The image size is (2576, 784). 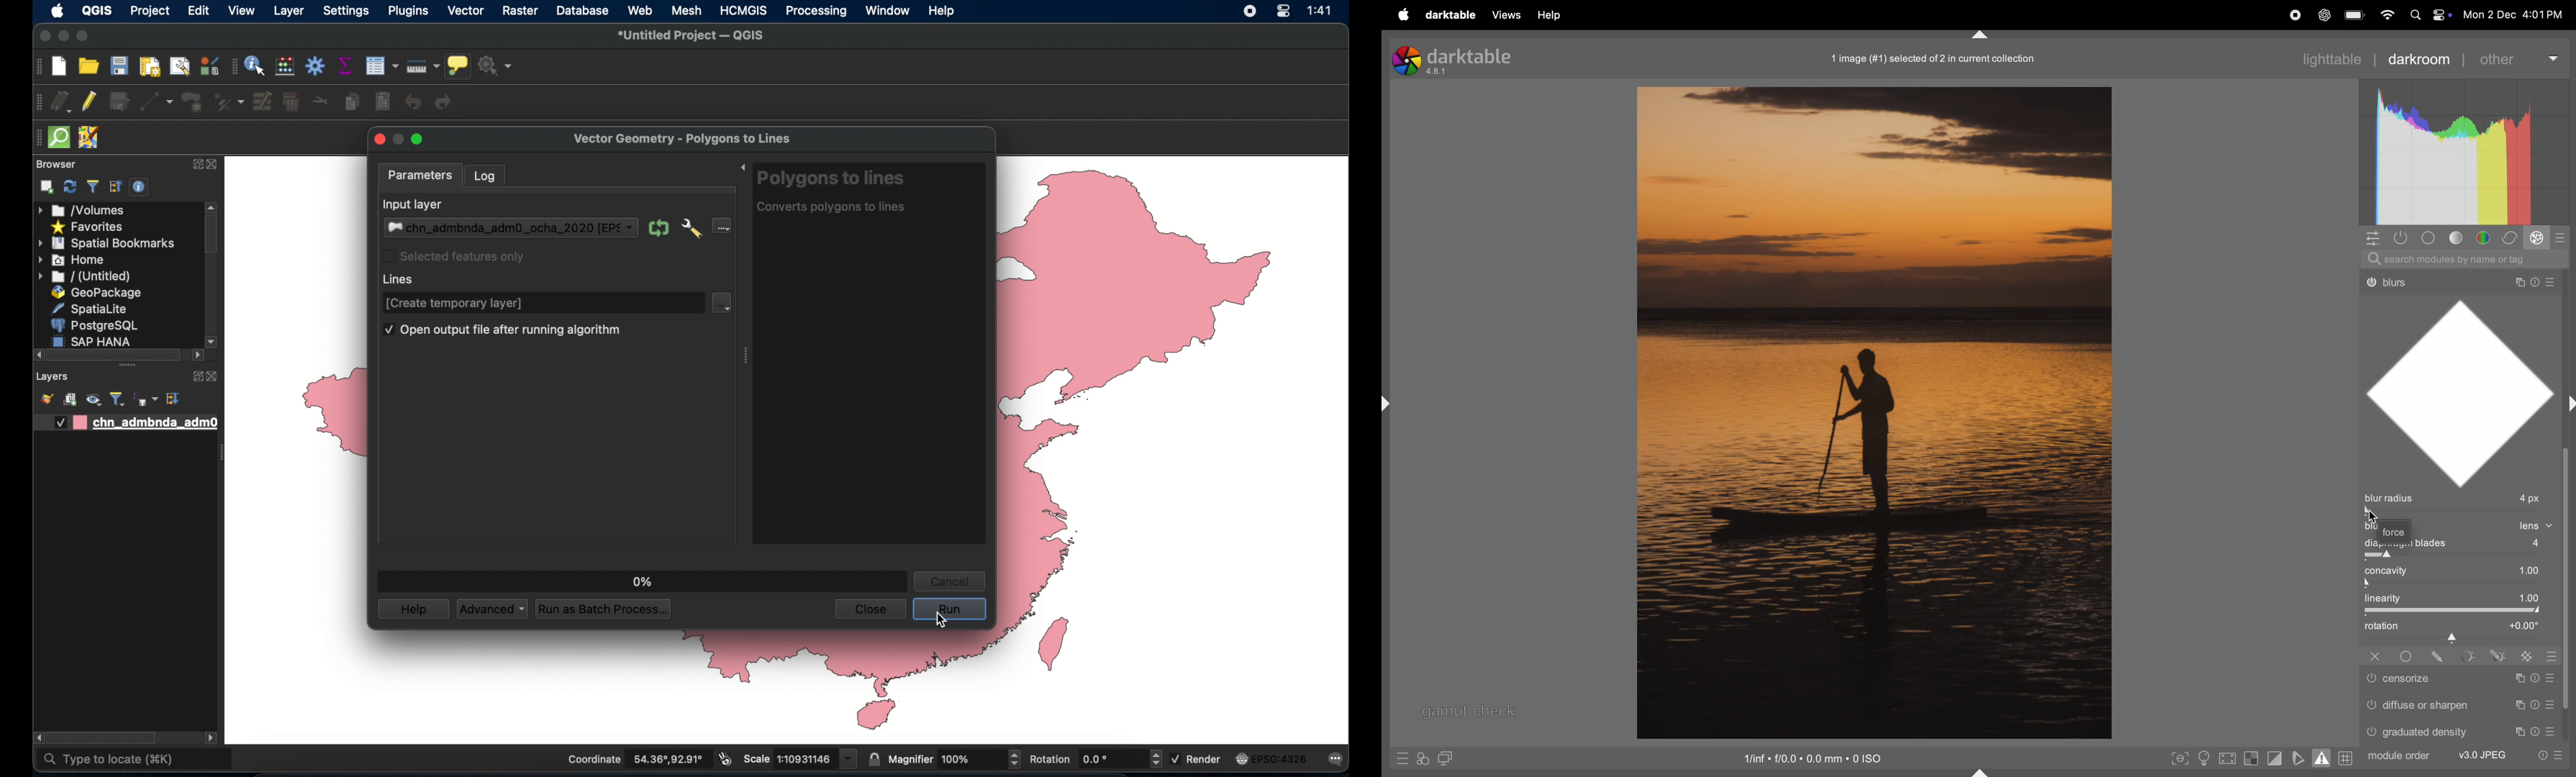 What do you see at coordinates (418, 174) in the screenshot?
I see `parameters` at bounding box center [418, 174].